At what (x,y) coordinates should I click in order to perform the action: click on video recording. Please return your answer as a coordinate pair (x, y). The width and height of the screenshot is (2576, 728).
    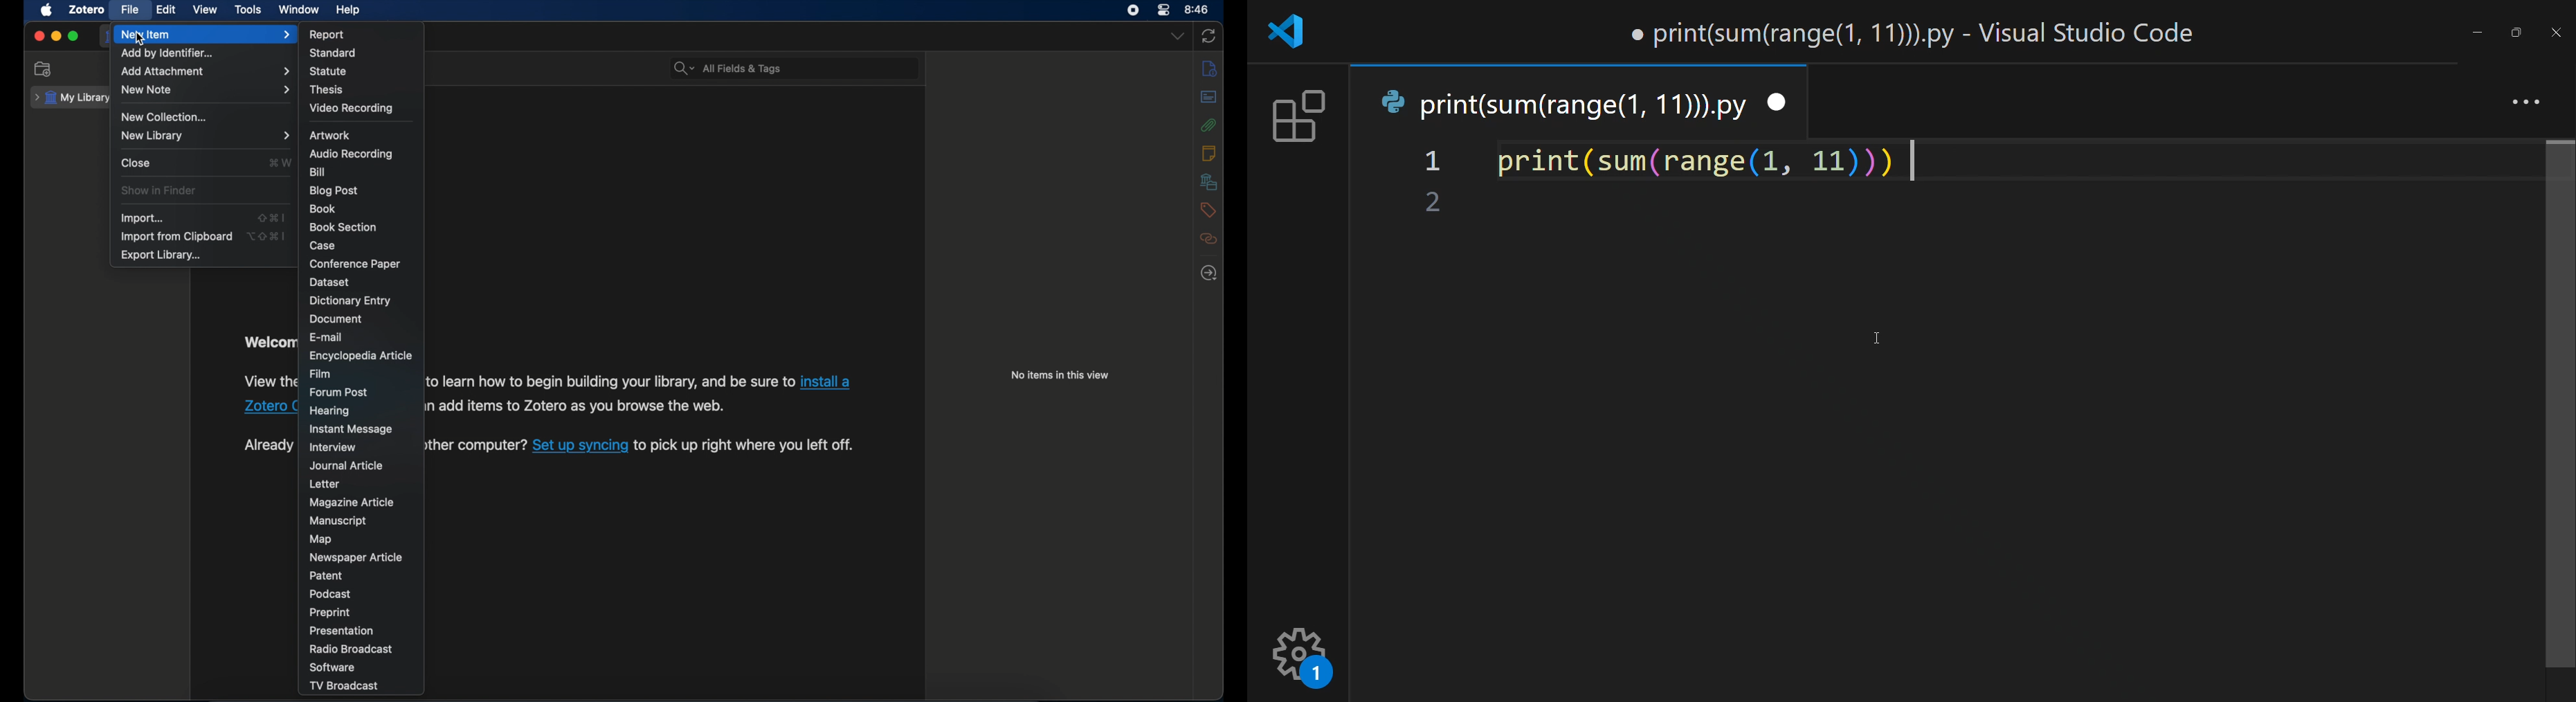
    Looking at the image, I should click on (351, 108).